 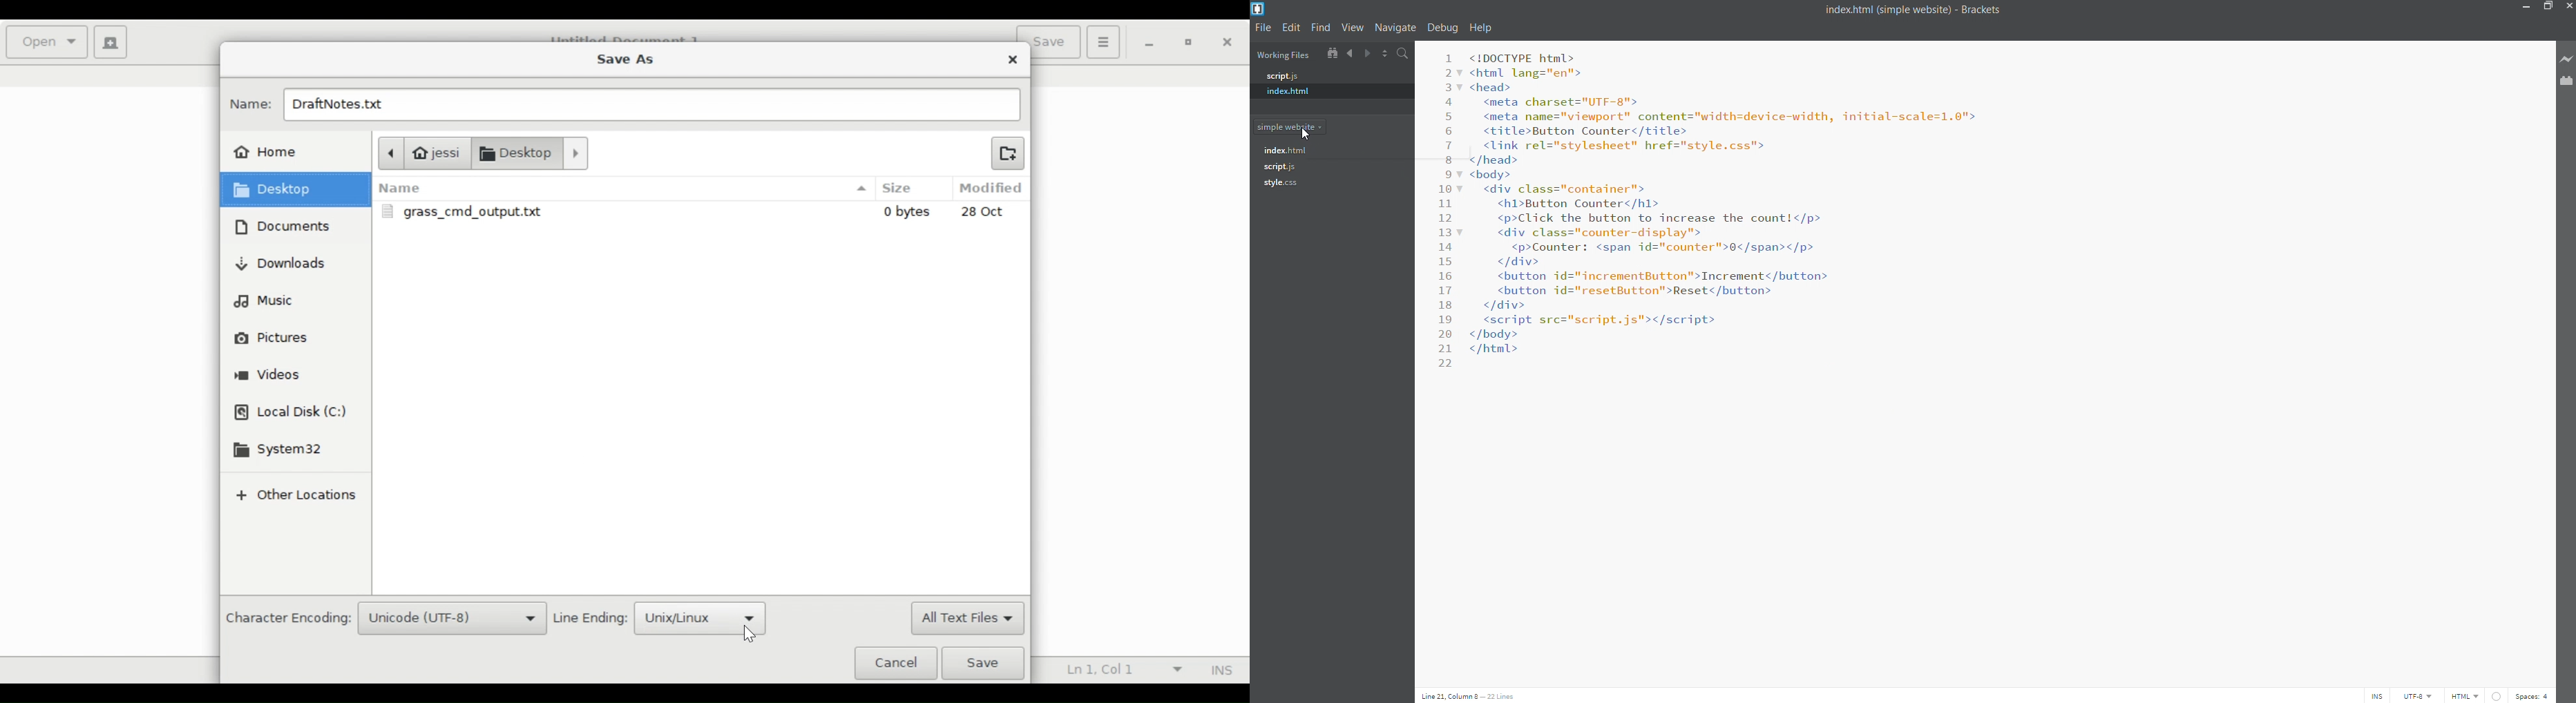 What do you see at coordinates (1286, 151) in the screenshot?
I see `index.html` at bounding box center [1286, 151].